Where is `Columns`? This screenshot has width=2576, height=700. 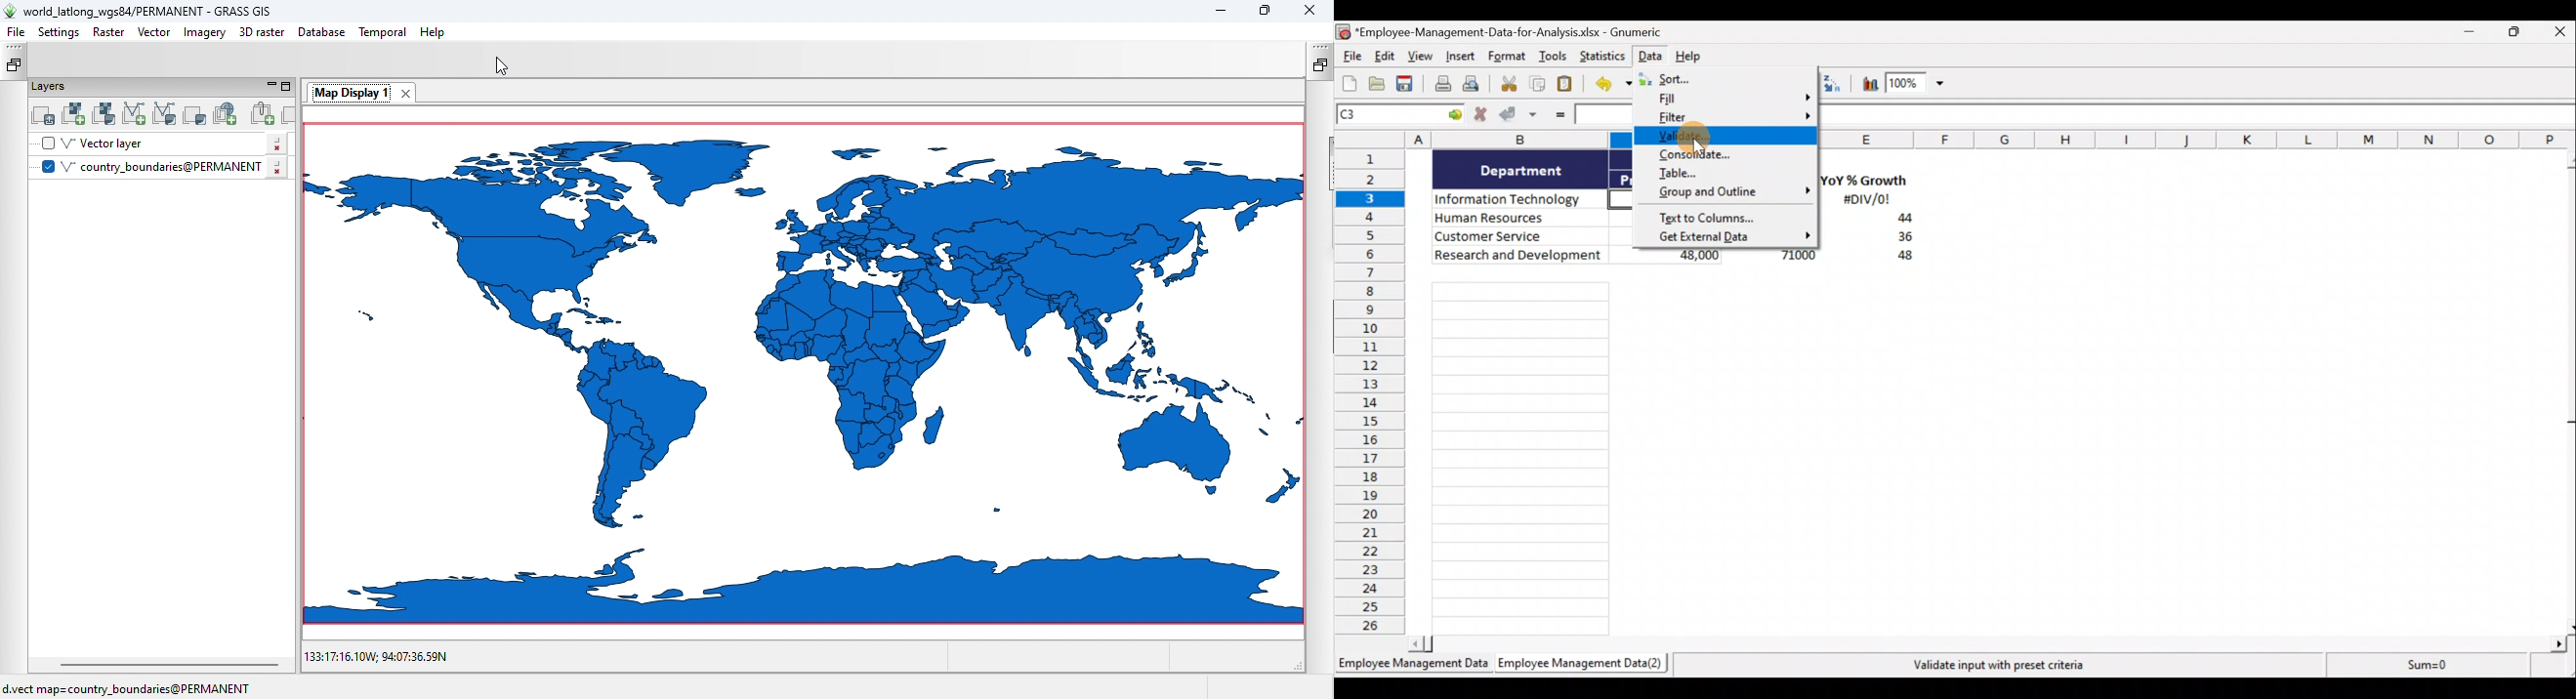 Columns is located at coordinates (2199, 139).